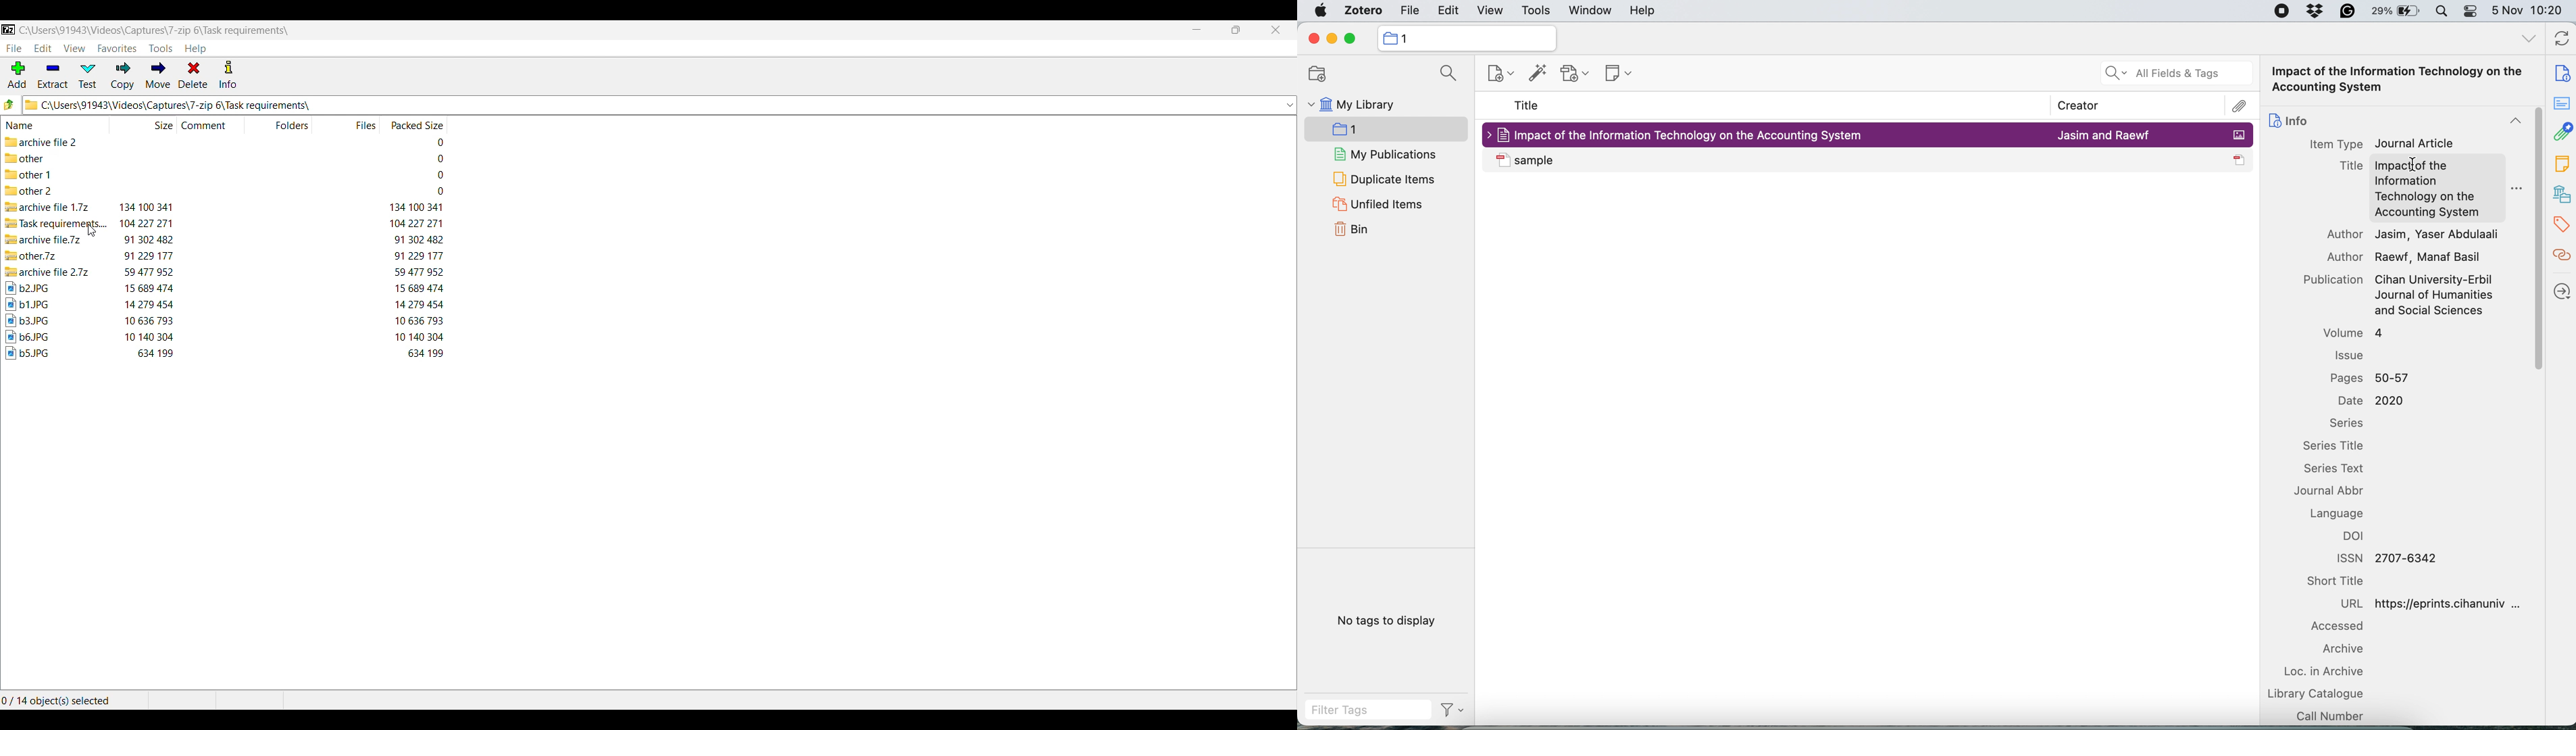 This screenshot has width=2576, height=756. What do you see at coordinates (2239, 106) in the screenshot?
I see `attachment` at bounding box center [2239, 106].